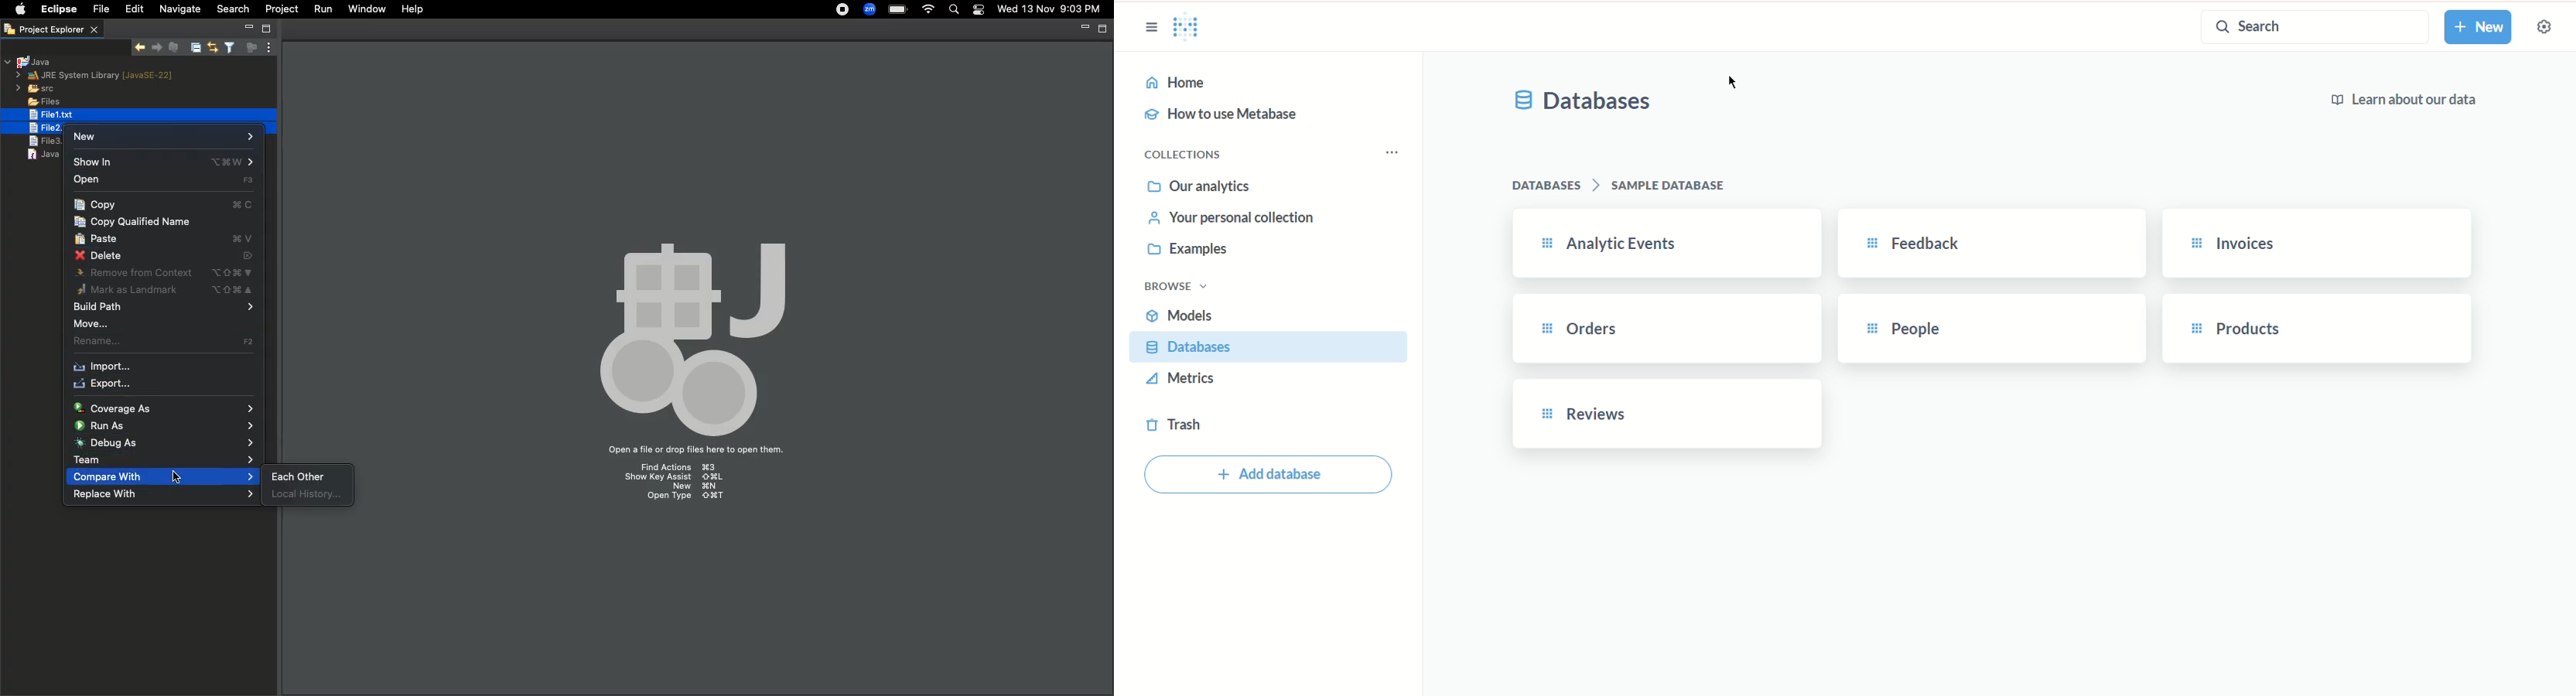  I want to click on feedback, so click(1988, 244).